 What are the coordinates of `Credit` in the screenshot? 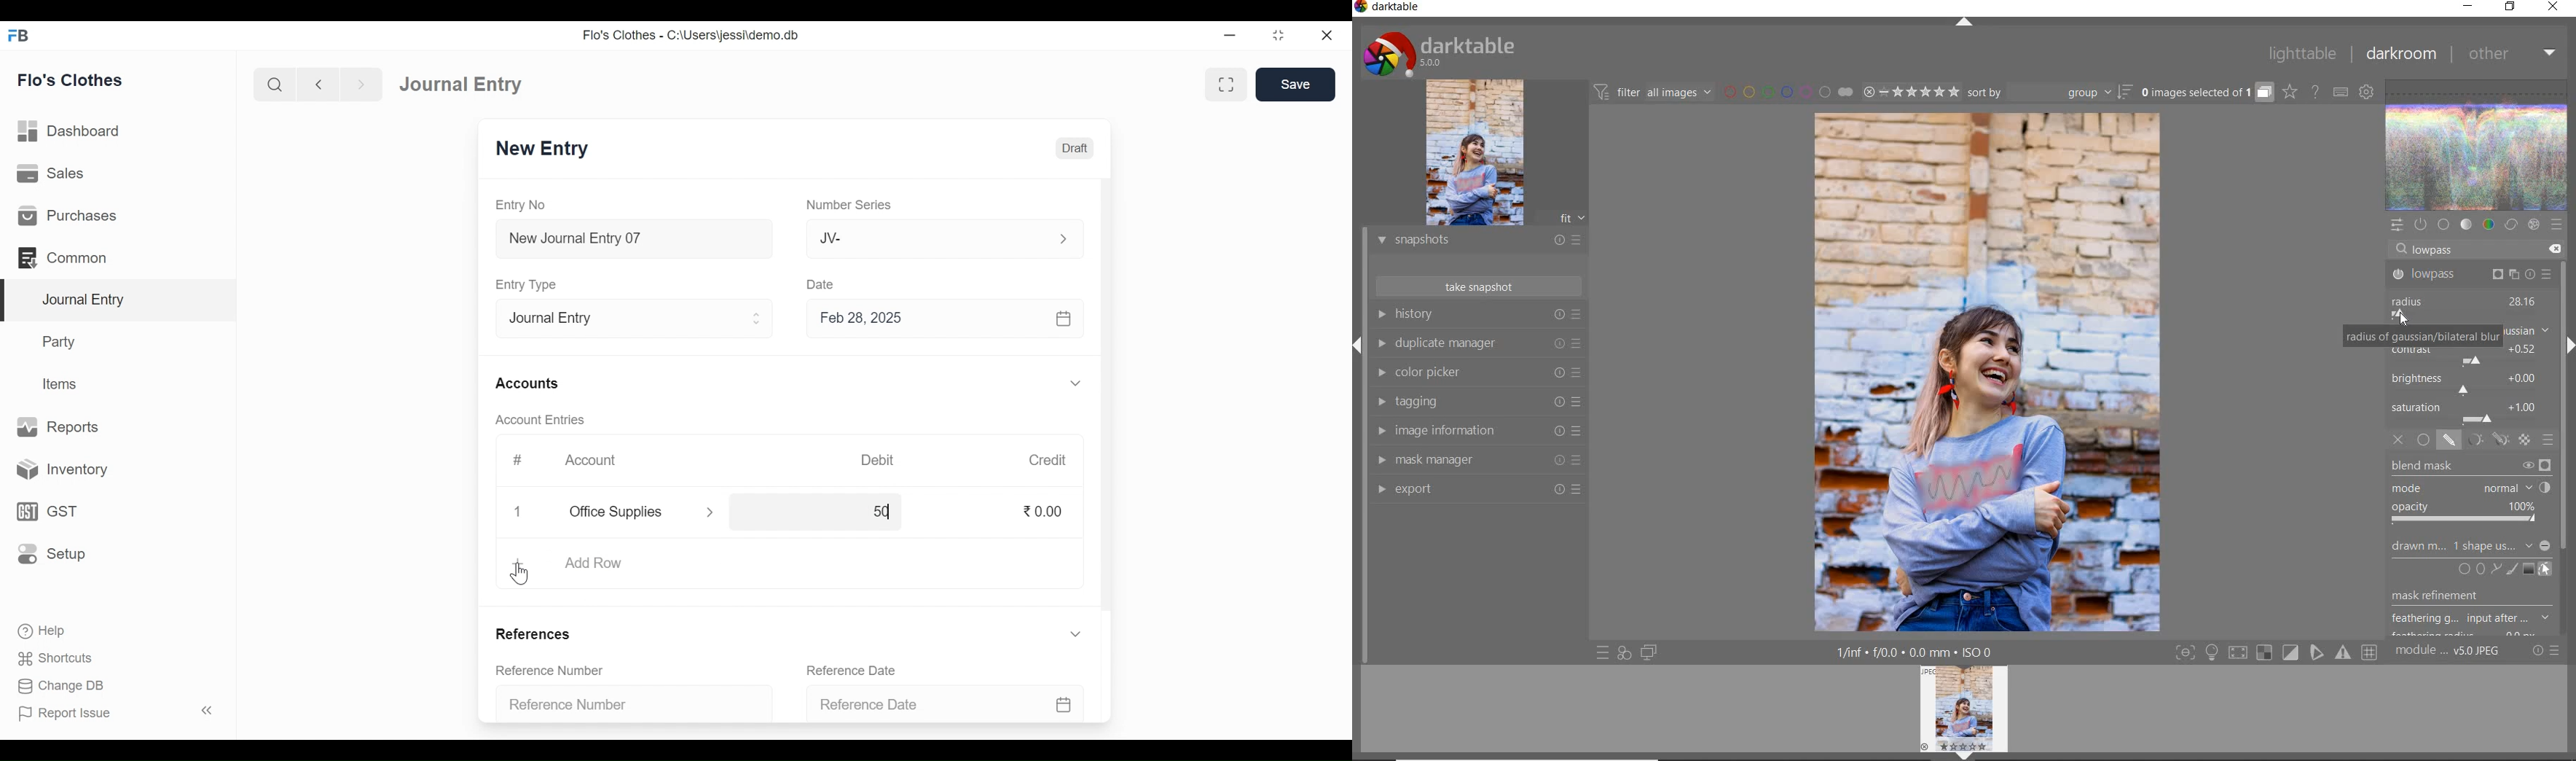 It's located at (1049, 461).